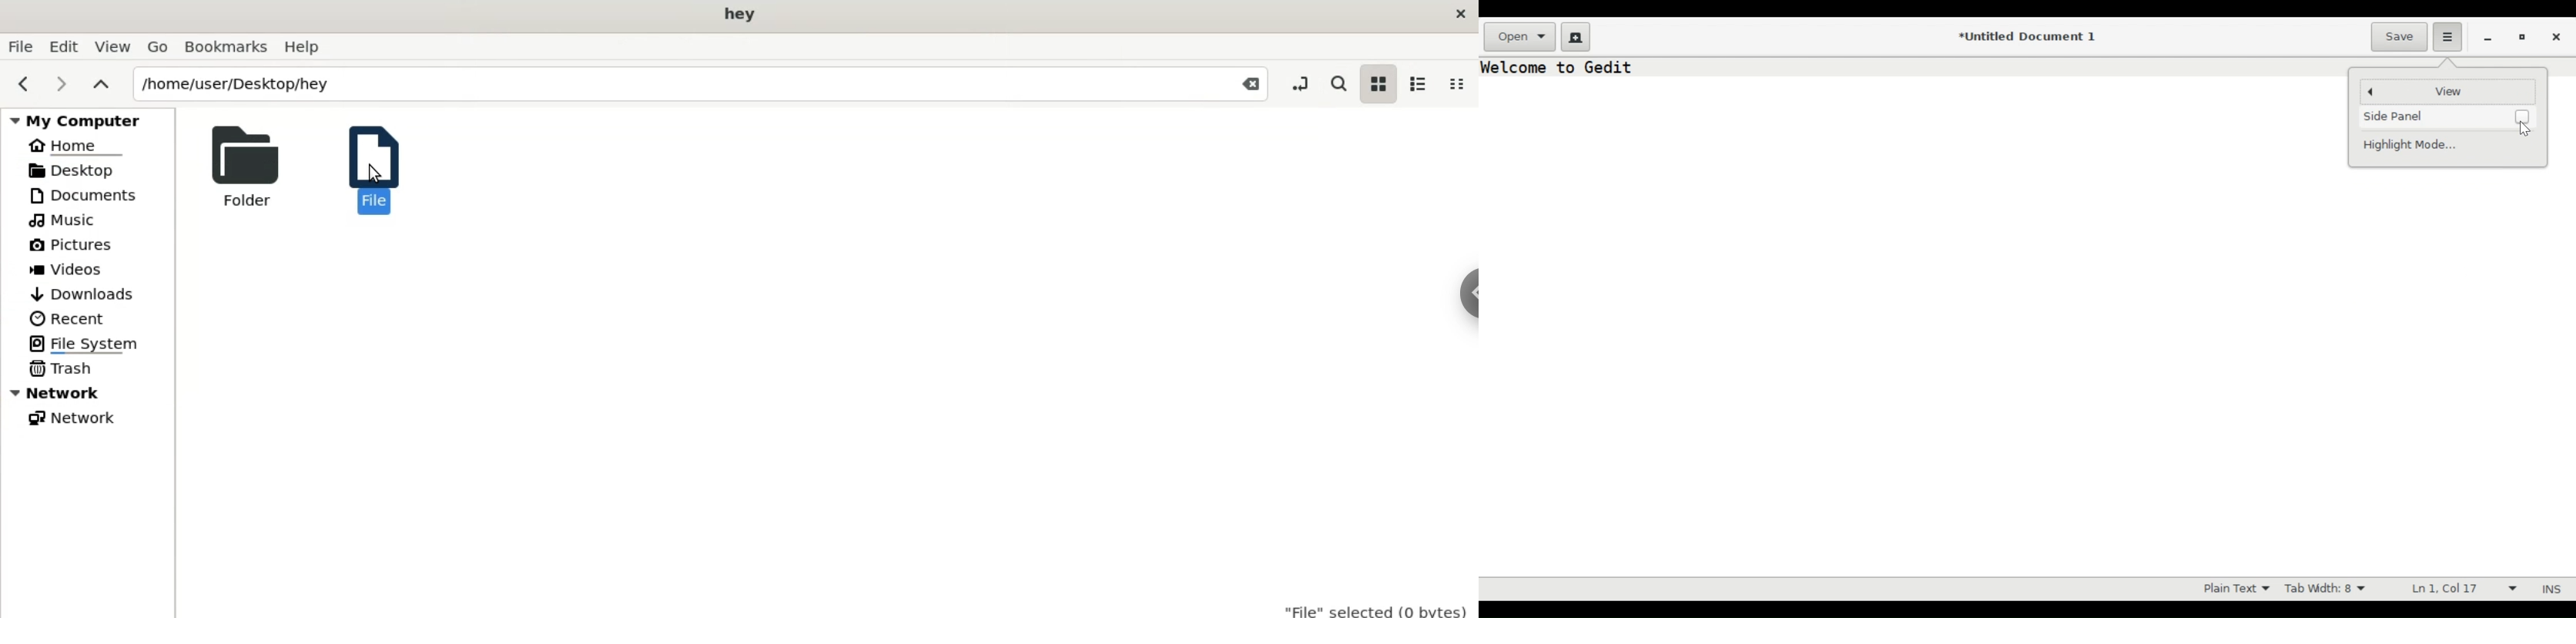 This screenshot has width=2576, height=644. What do you see at coordinates (2400, 36) in the screenshot?
I see `Save` at bounding box center [2400, 36].